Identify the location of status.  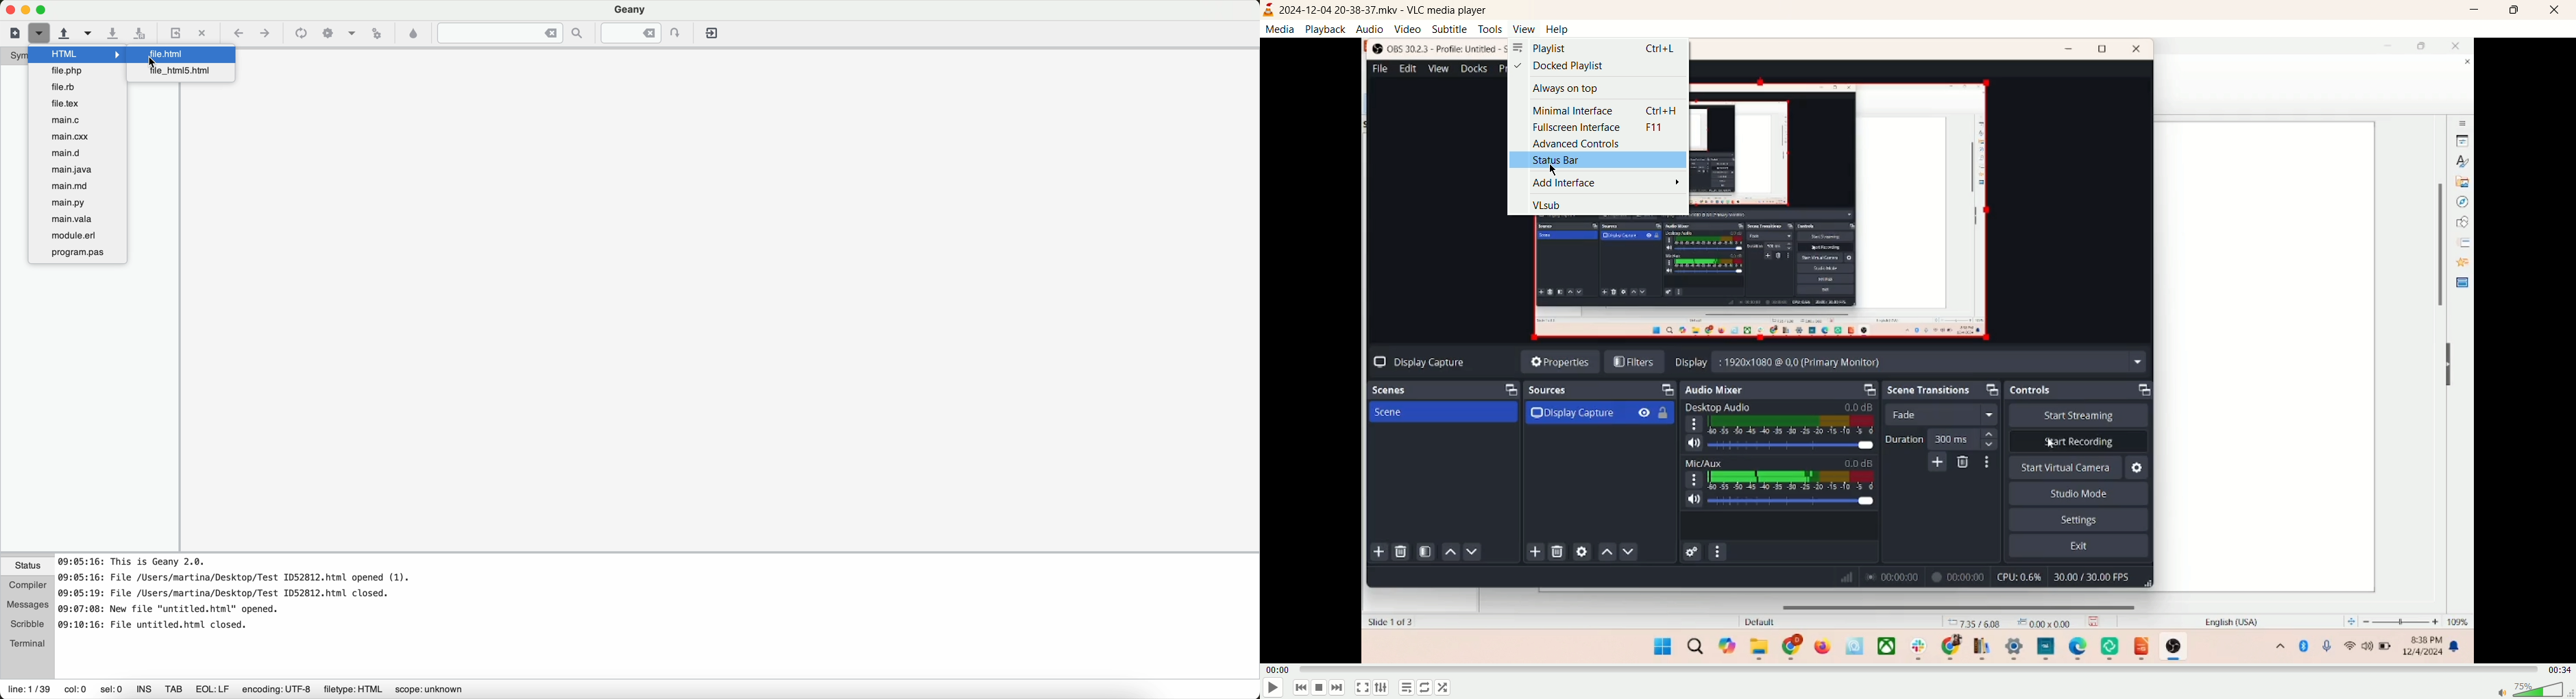
(26, 566).